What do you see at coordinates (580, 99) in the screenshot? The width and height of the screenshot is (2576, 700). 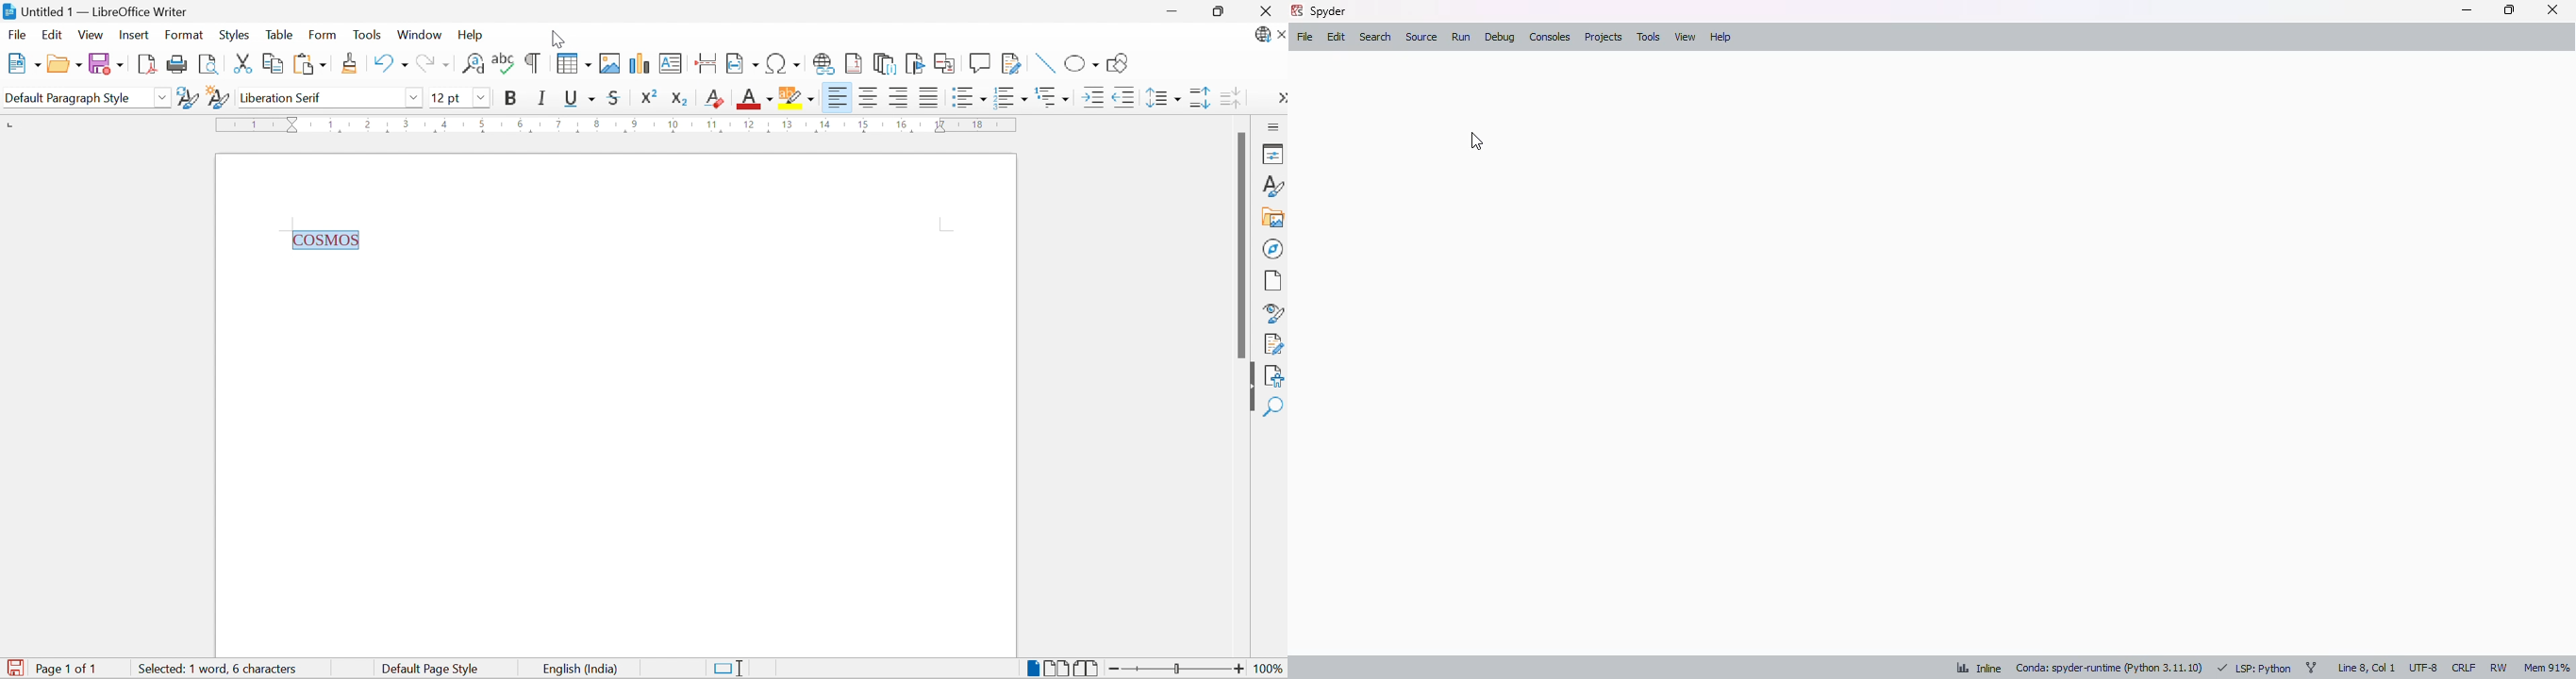 I see `Underline` at bounding box center [580, 99].